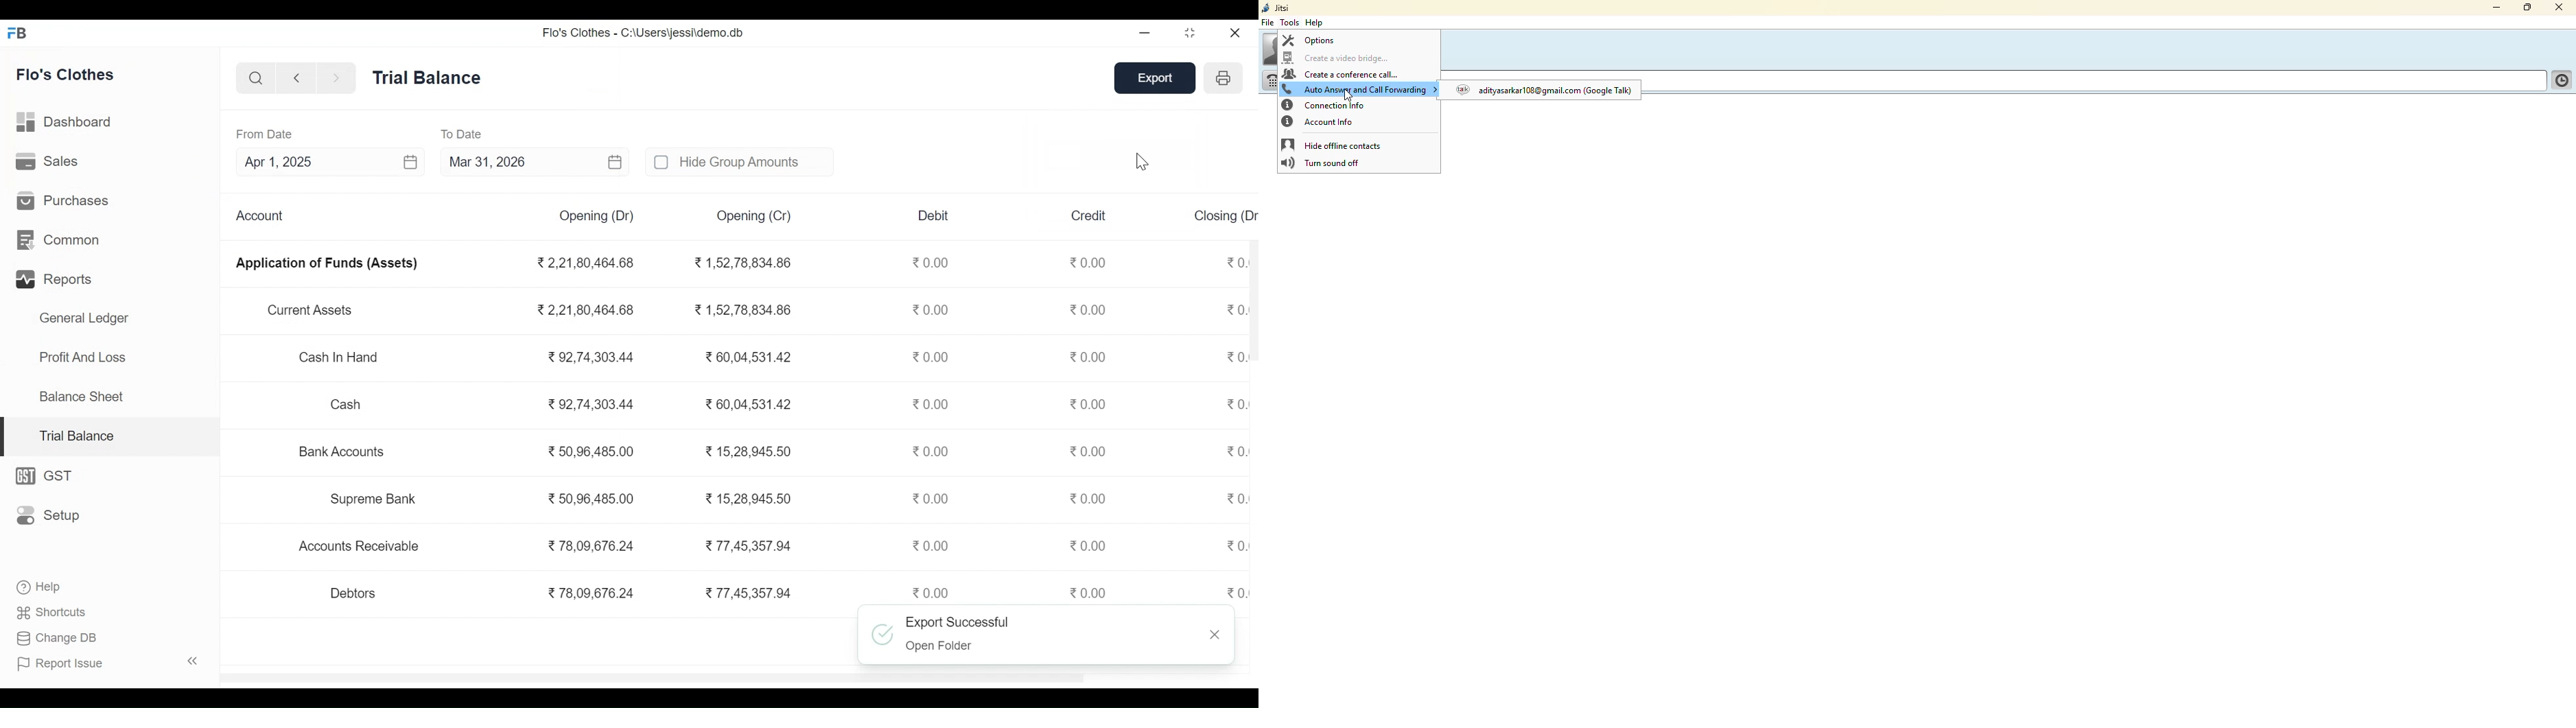 This screenshot has height=728, width=2576. I want to click on 0.00, so click(932, 404).